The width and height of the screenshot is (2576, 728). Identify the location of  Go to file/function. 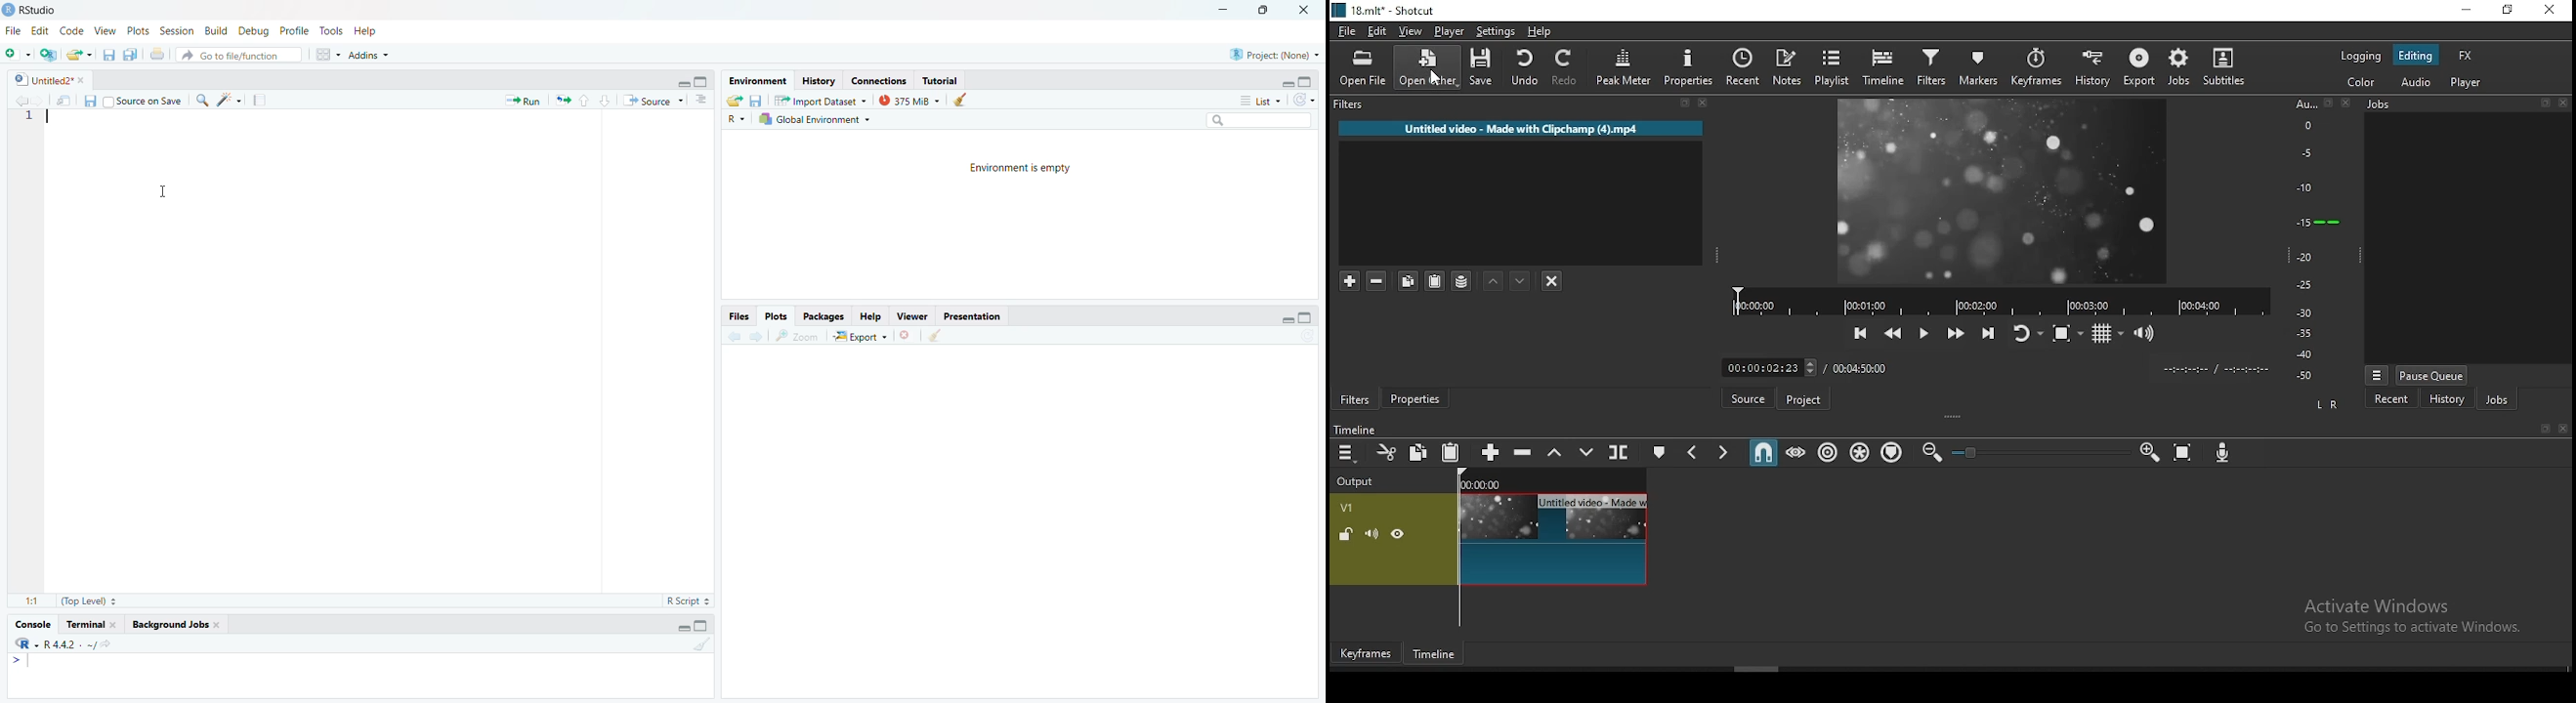
(241, 54).